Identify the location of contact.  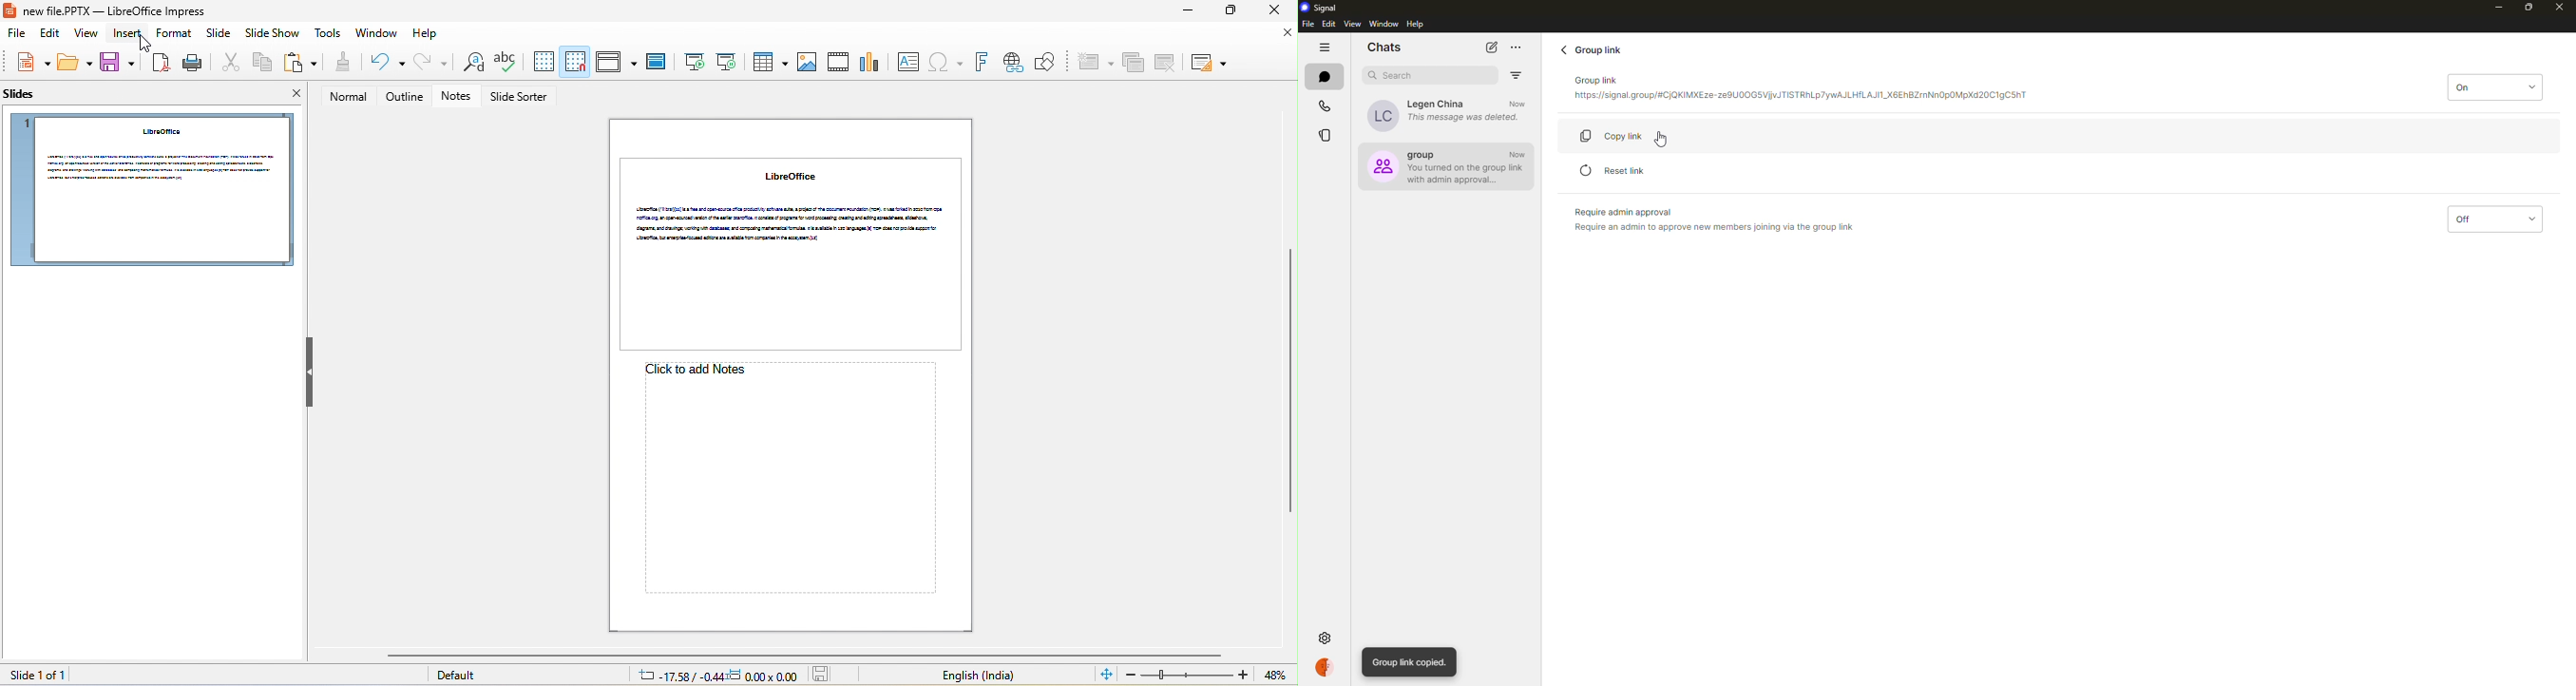
(1447, 115).